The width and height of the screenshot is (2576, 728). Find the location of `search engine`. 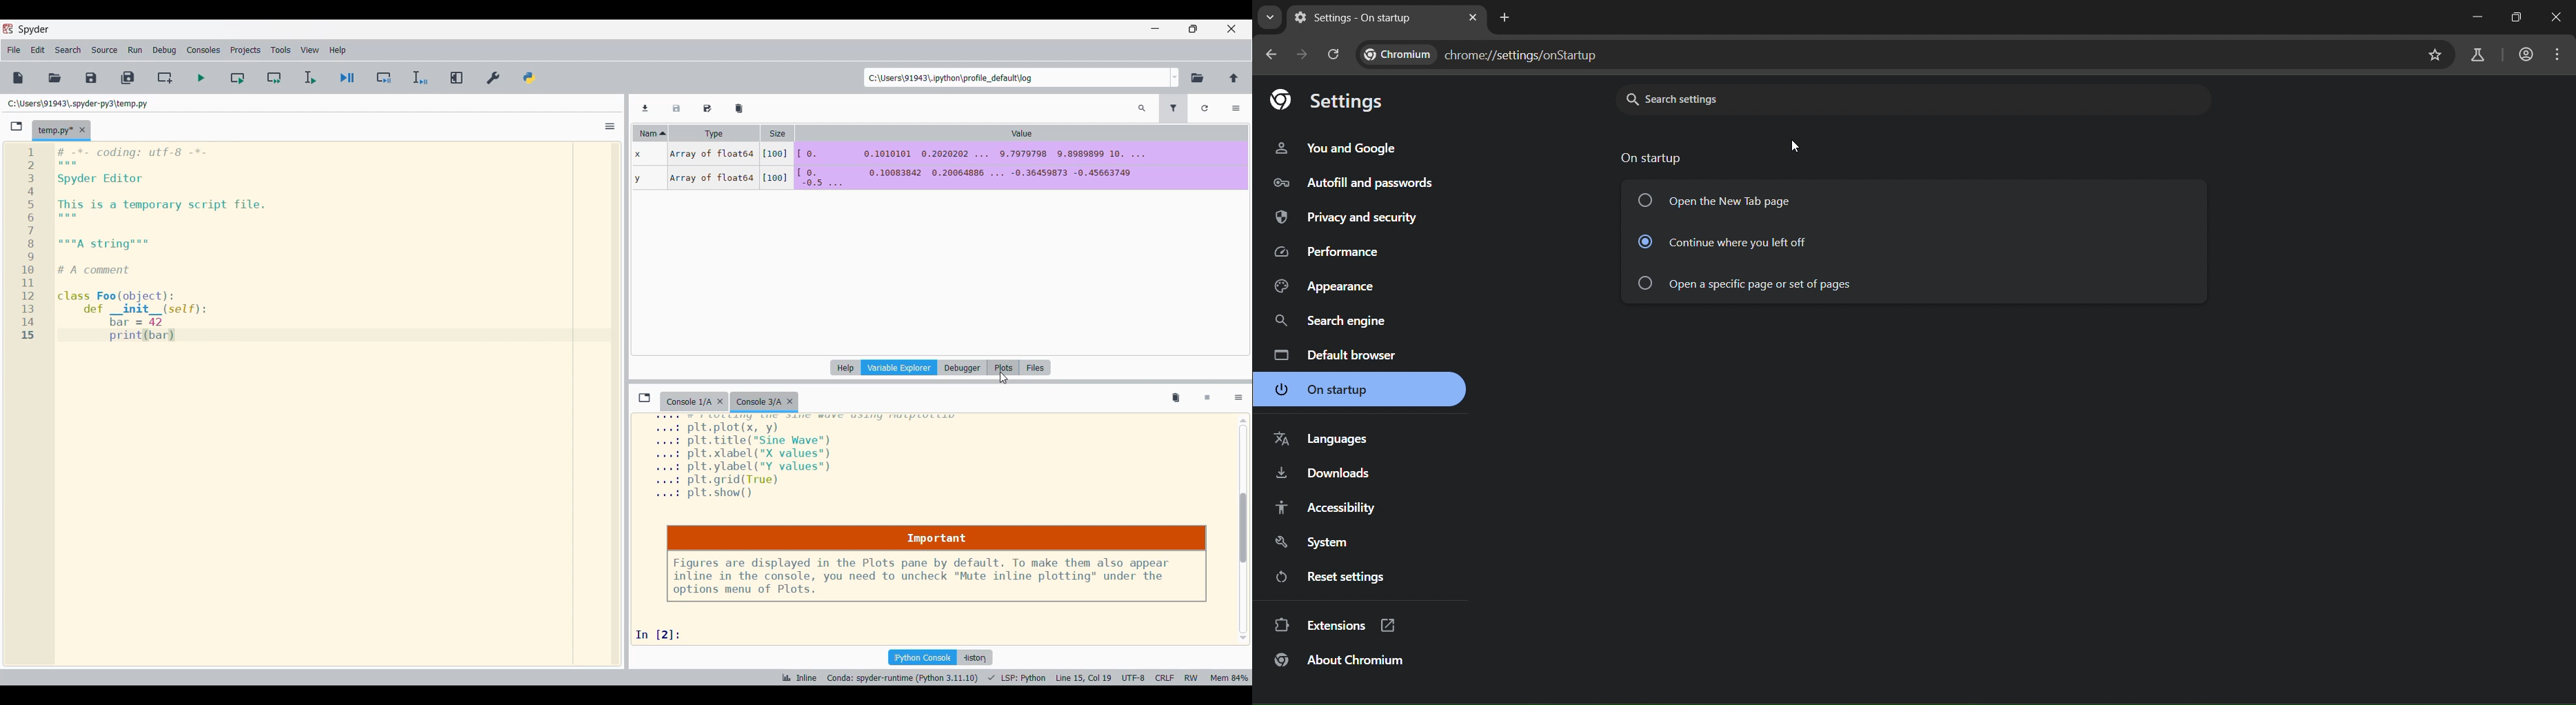

search engine is located at coordinates (1325, 321).